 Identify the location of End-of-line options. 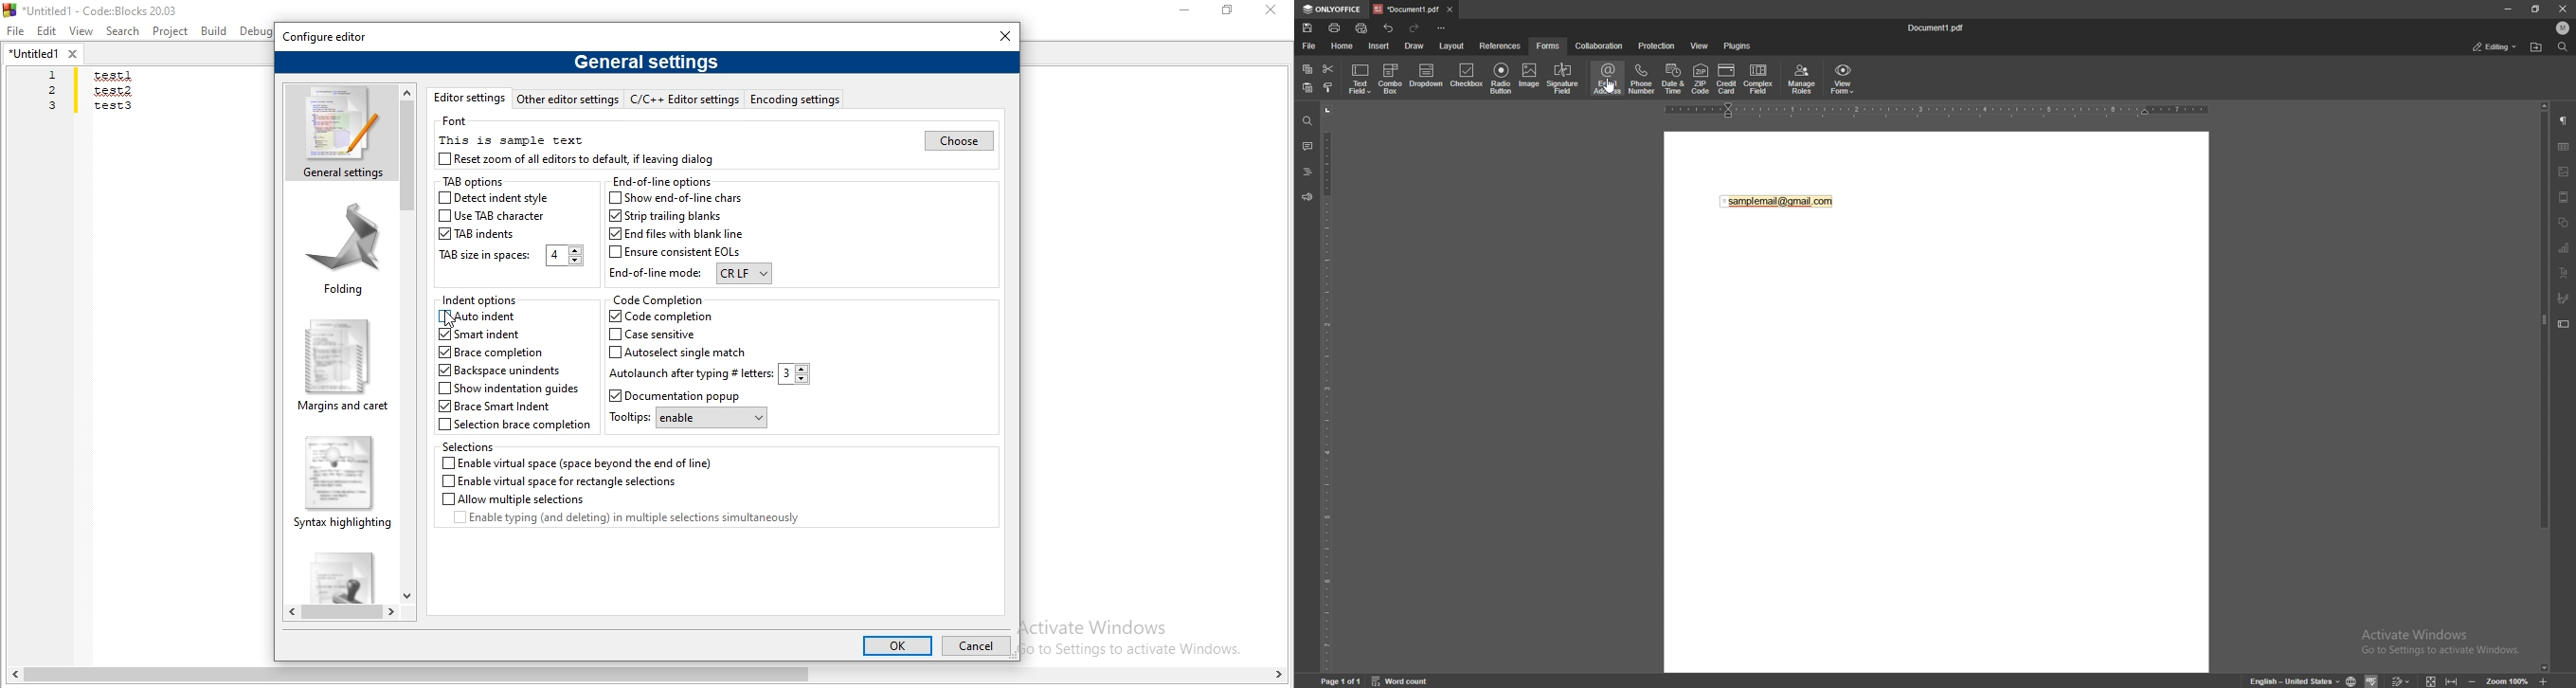
(662, 181).